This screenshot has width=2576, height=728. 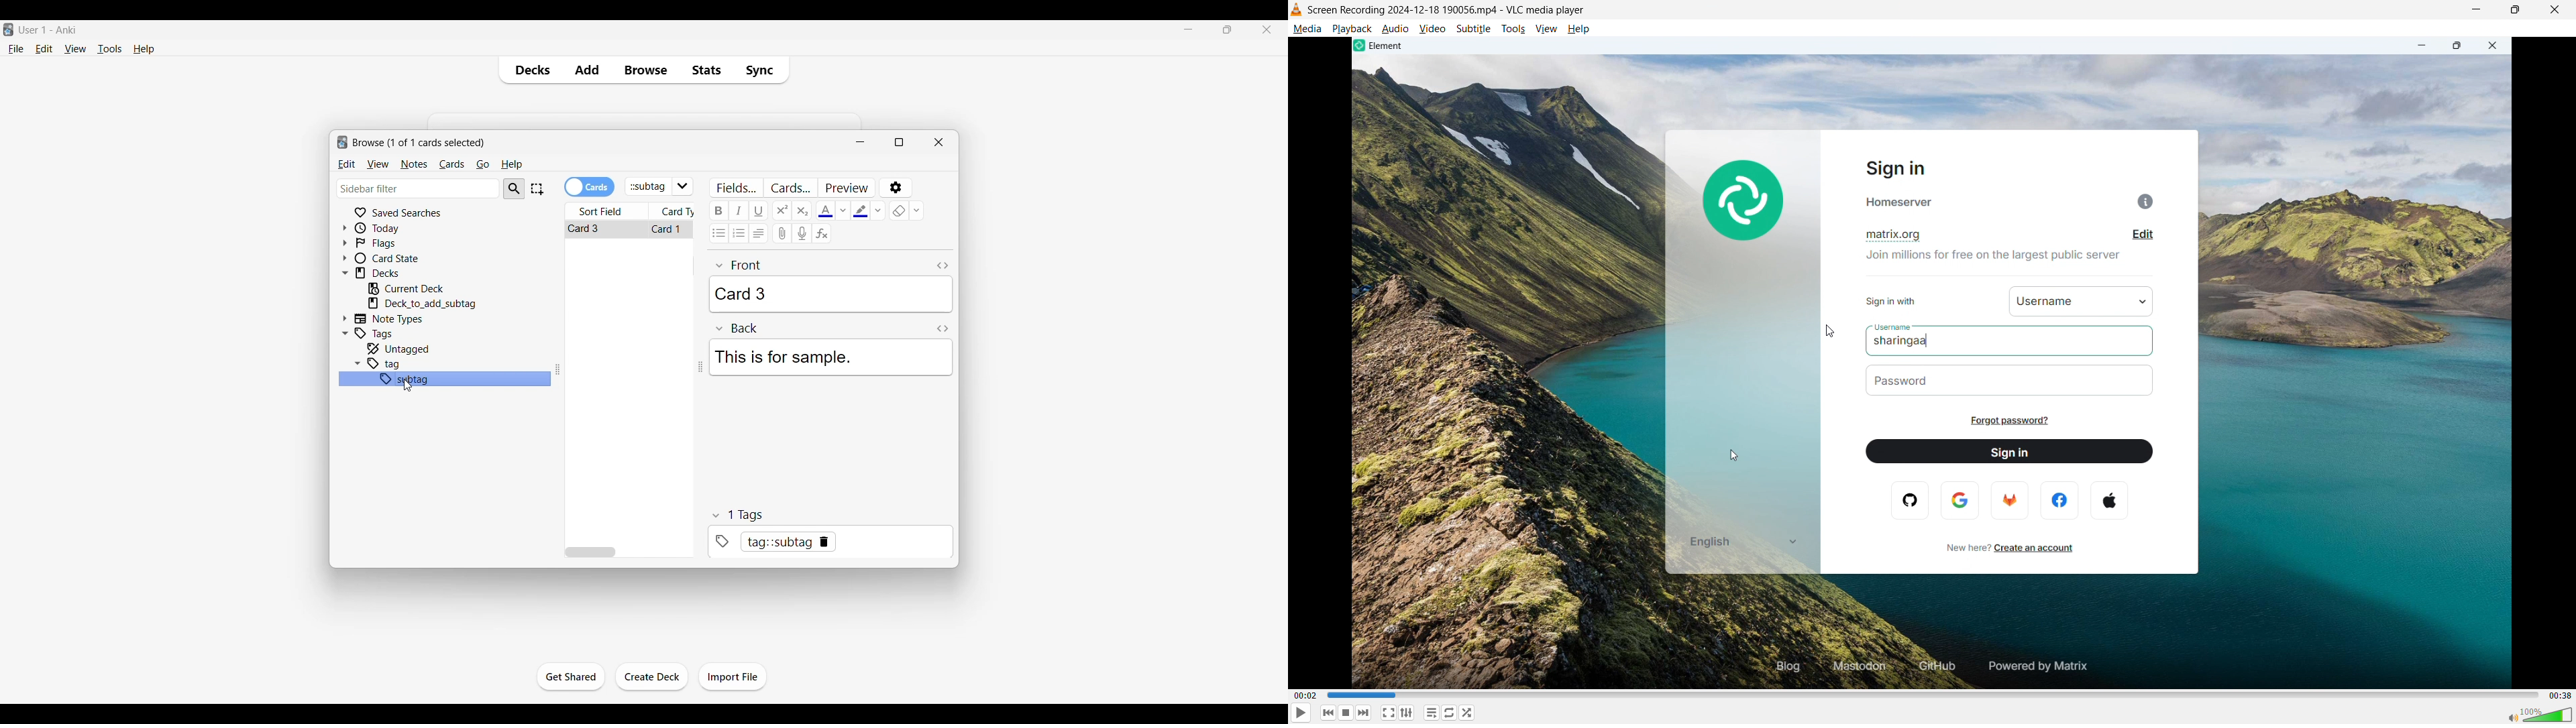 I want to click on Tools , so click(x=1513, y=29).